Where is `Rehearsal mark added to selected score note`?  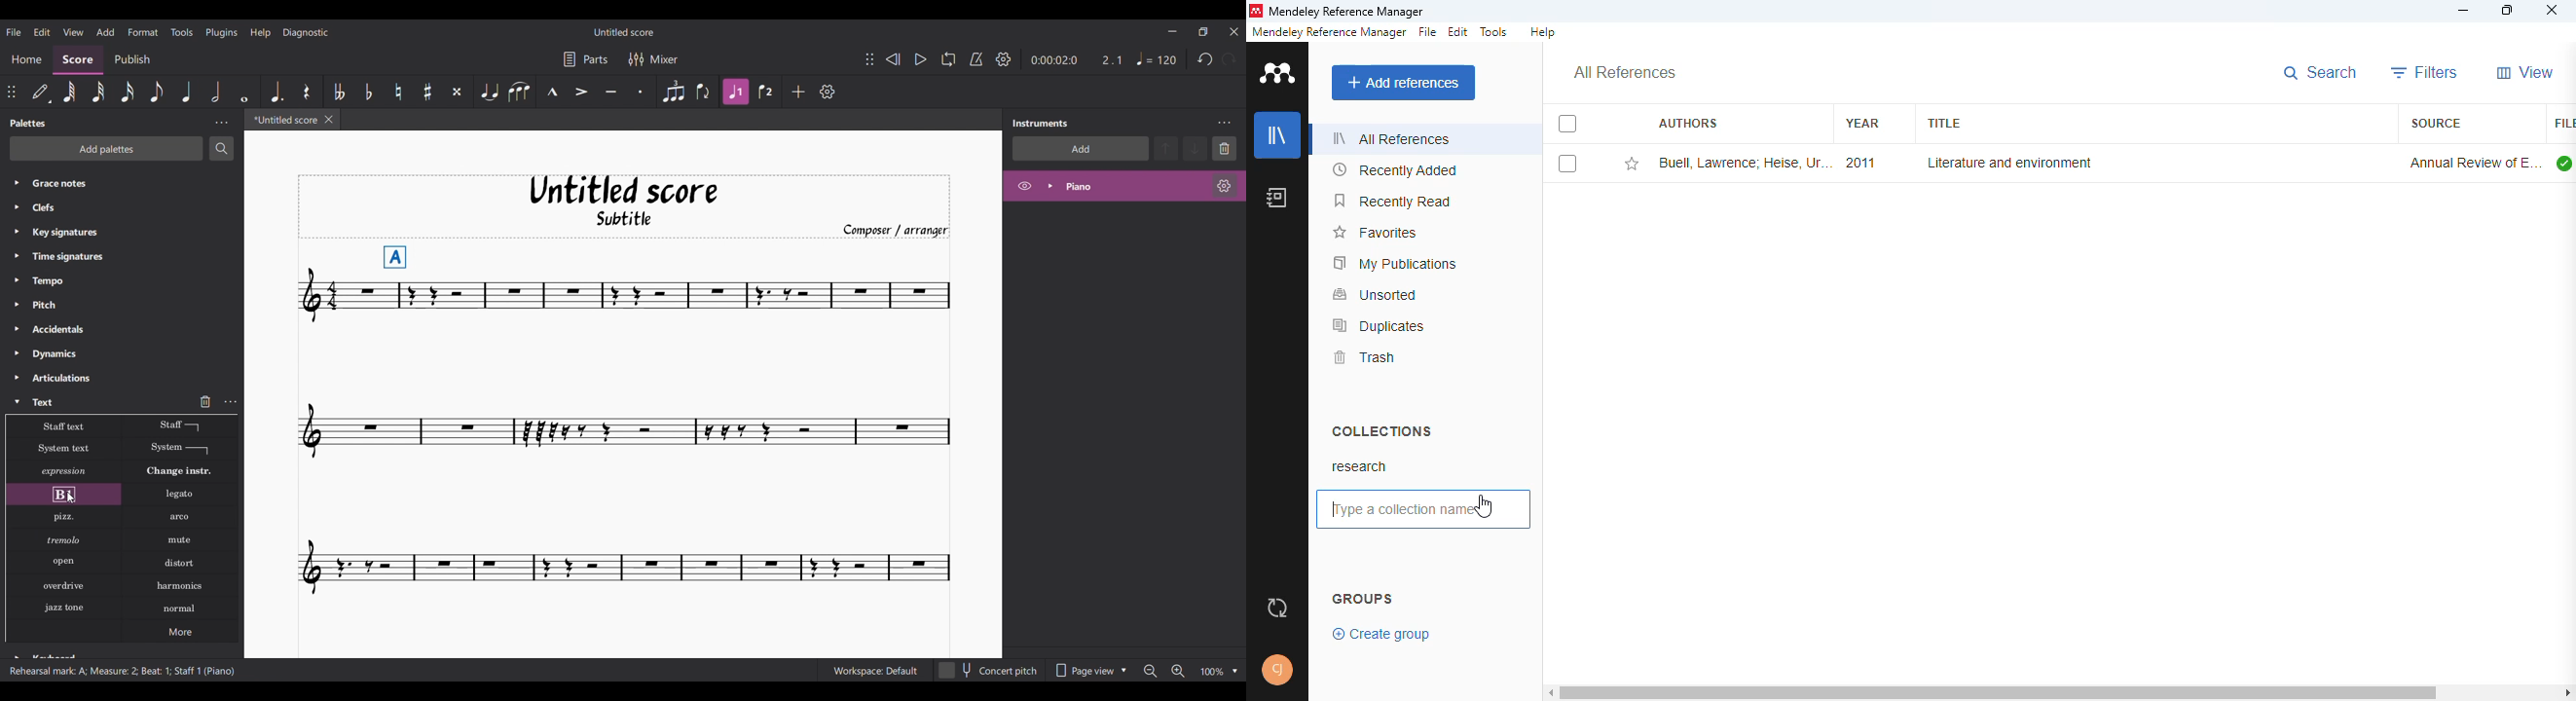
Rehearsal mark added to selected score note is located at coordinates (395, 256).